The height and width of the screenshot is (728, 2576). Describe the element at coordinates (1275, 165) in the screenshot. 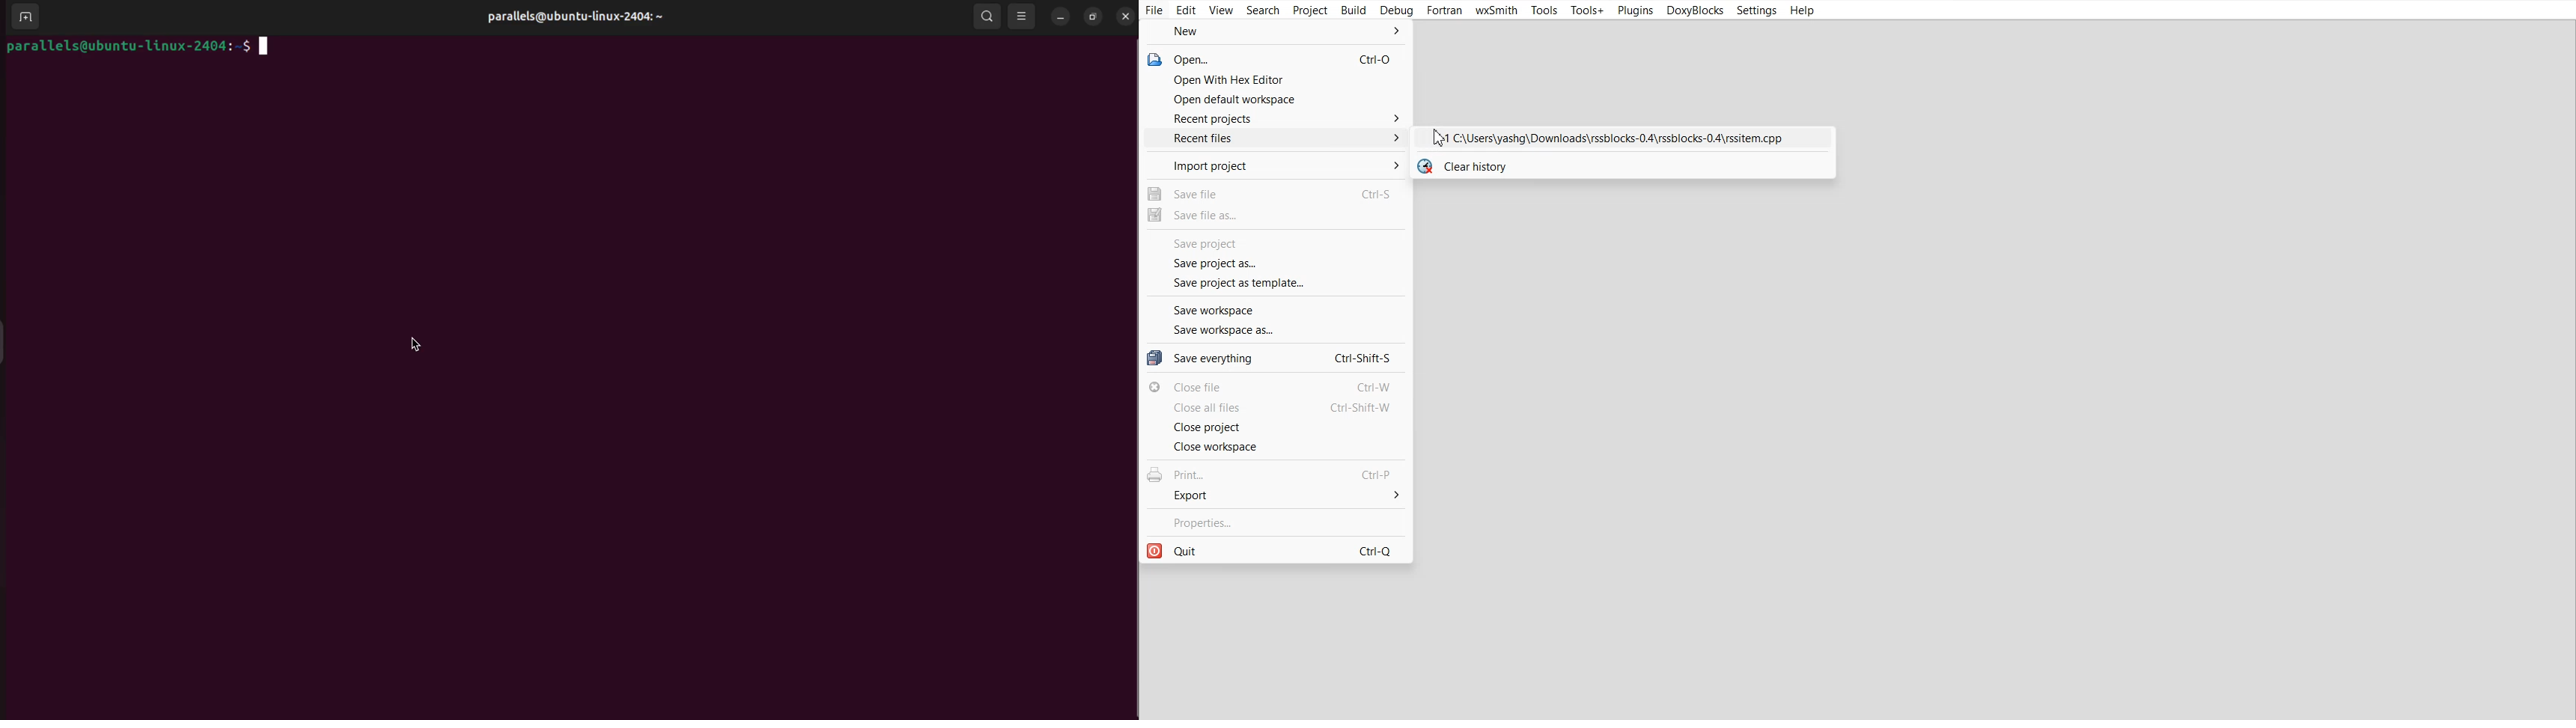

I see `Import project` at that location.